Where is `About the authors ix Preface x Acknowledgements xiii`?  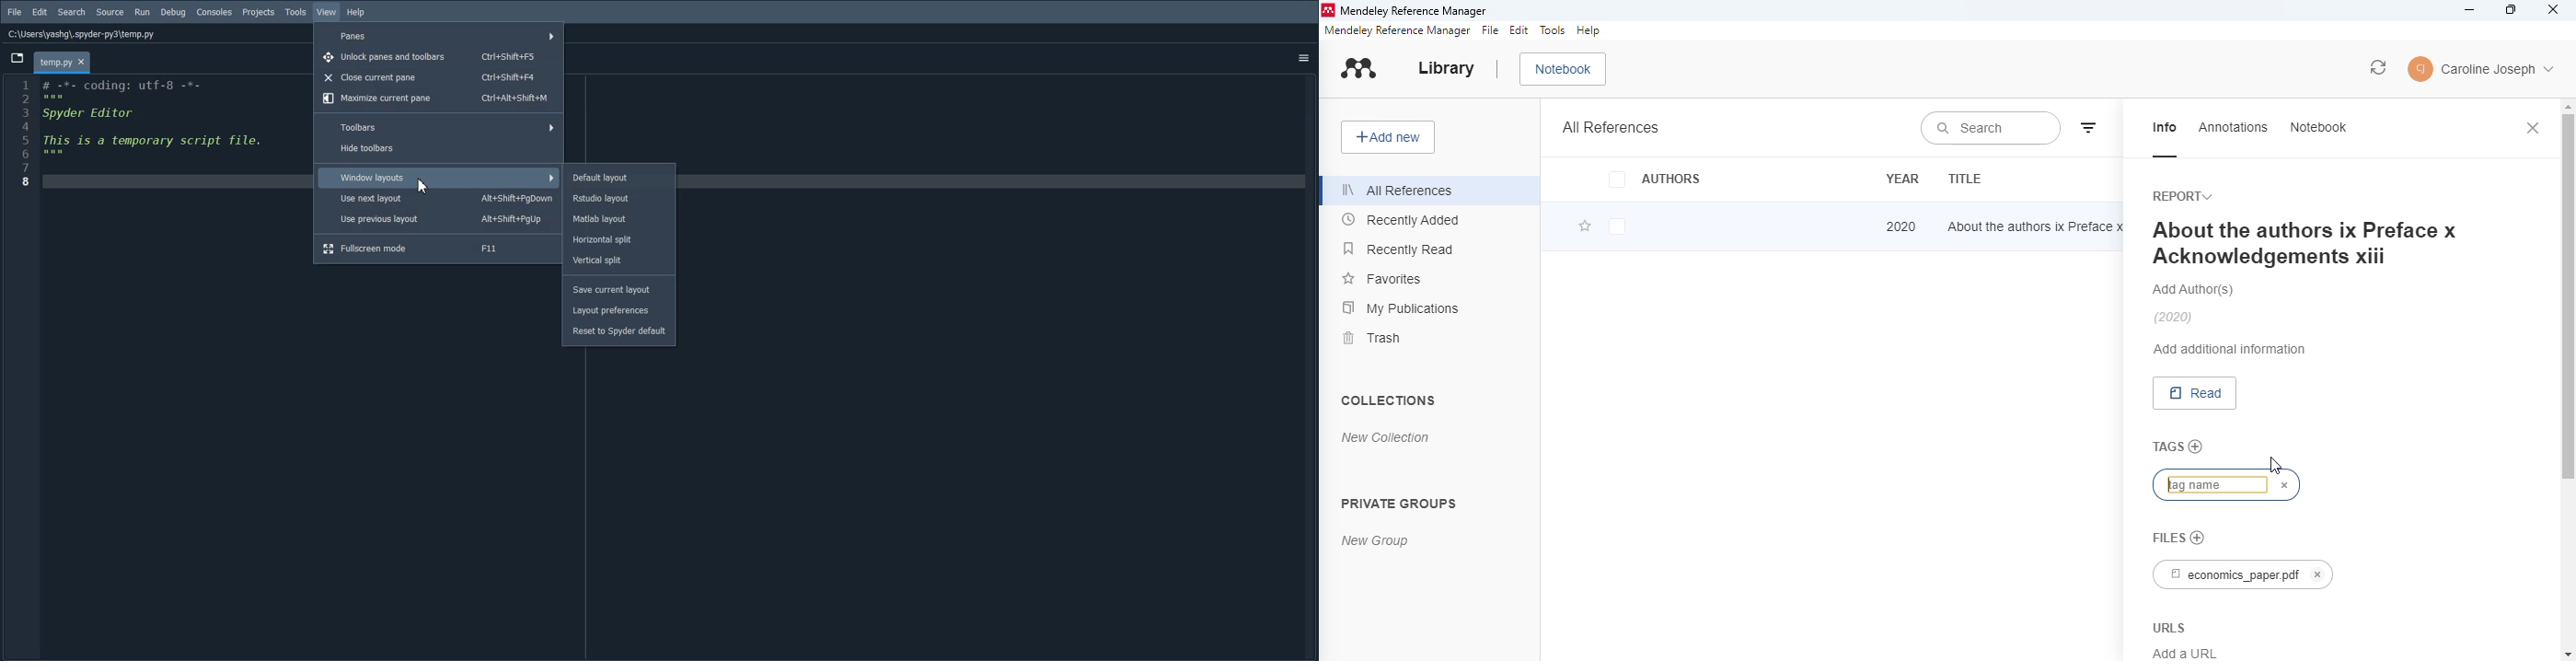 About the authors ix Preface x Acknowledgements xiii is located at coordinates (2305, 242).